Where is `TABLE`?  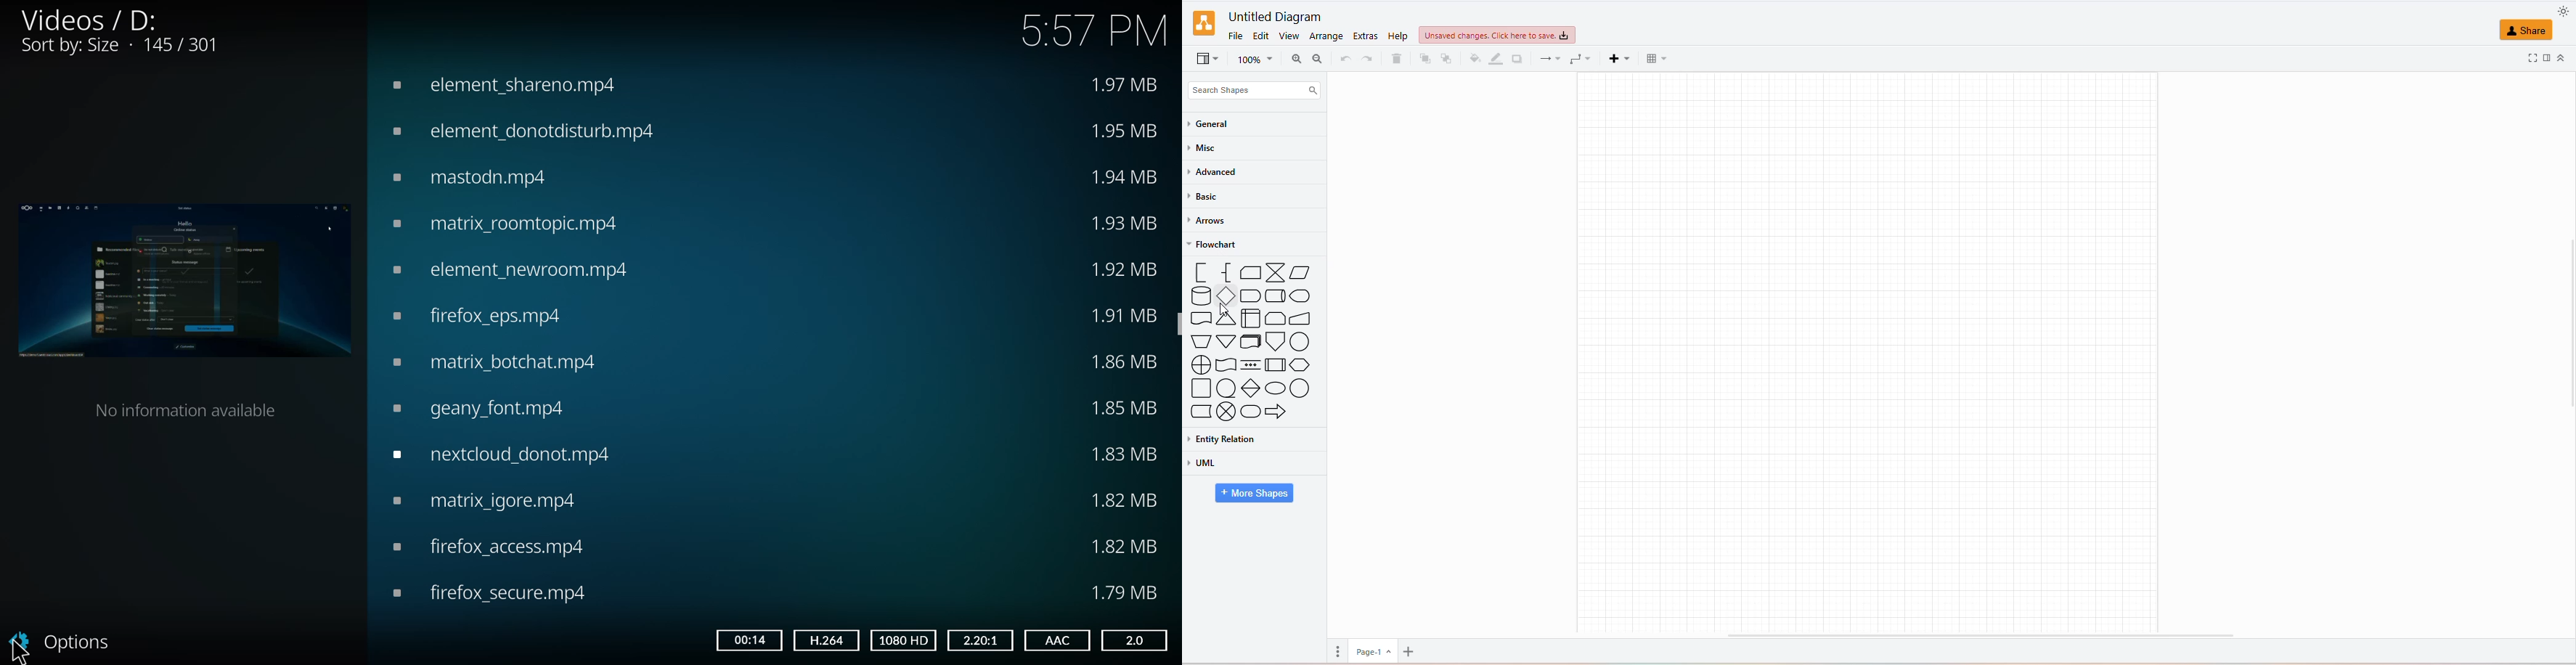 TABLE is located at coordinates (1652, 58).